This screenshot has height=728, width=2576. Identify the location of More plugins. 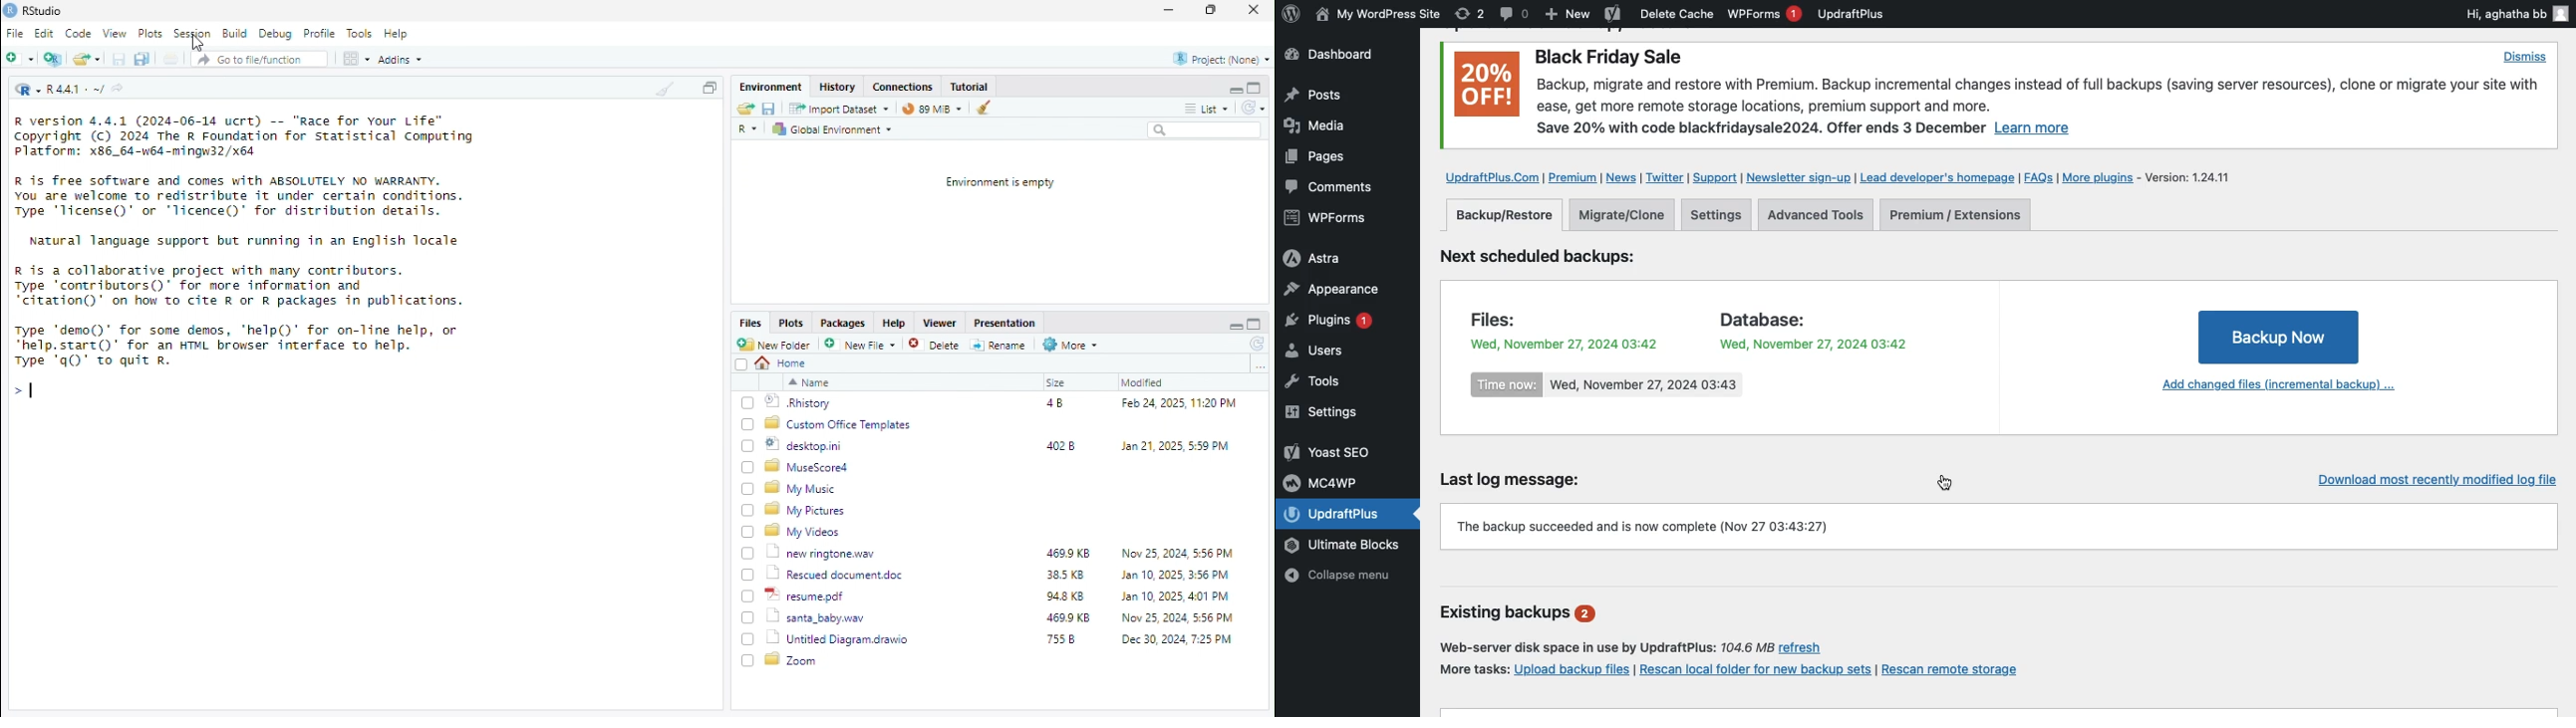
(2102, 177).